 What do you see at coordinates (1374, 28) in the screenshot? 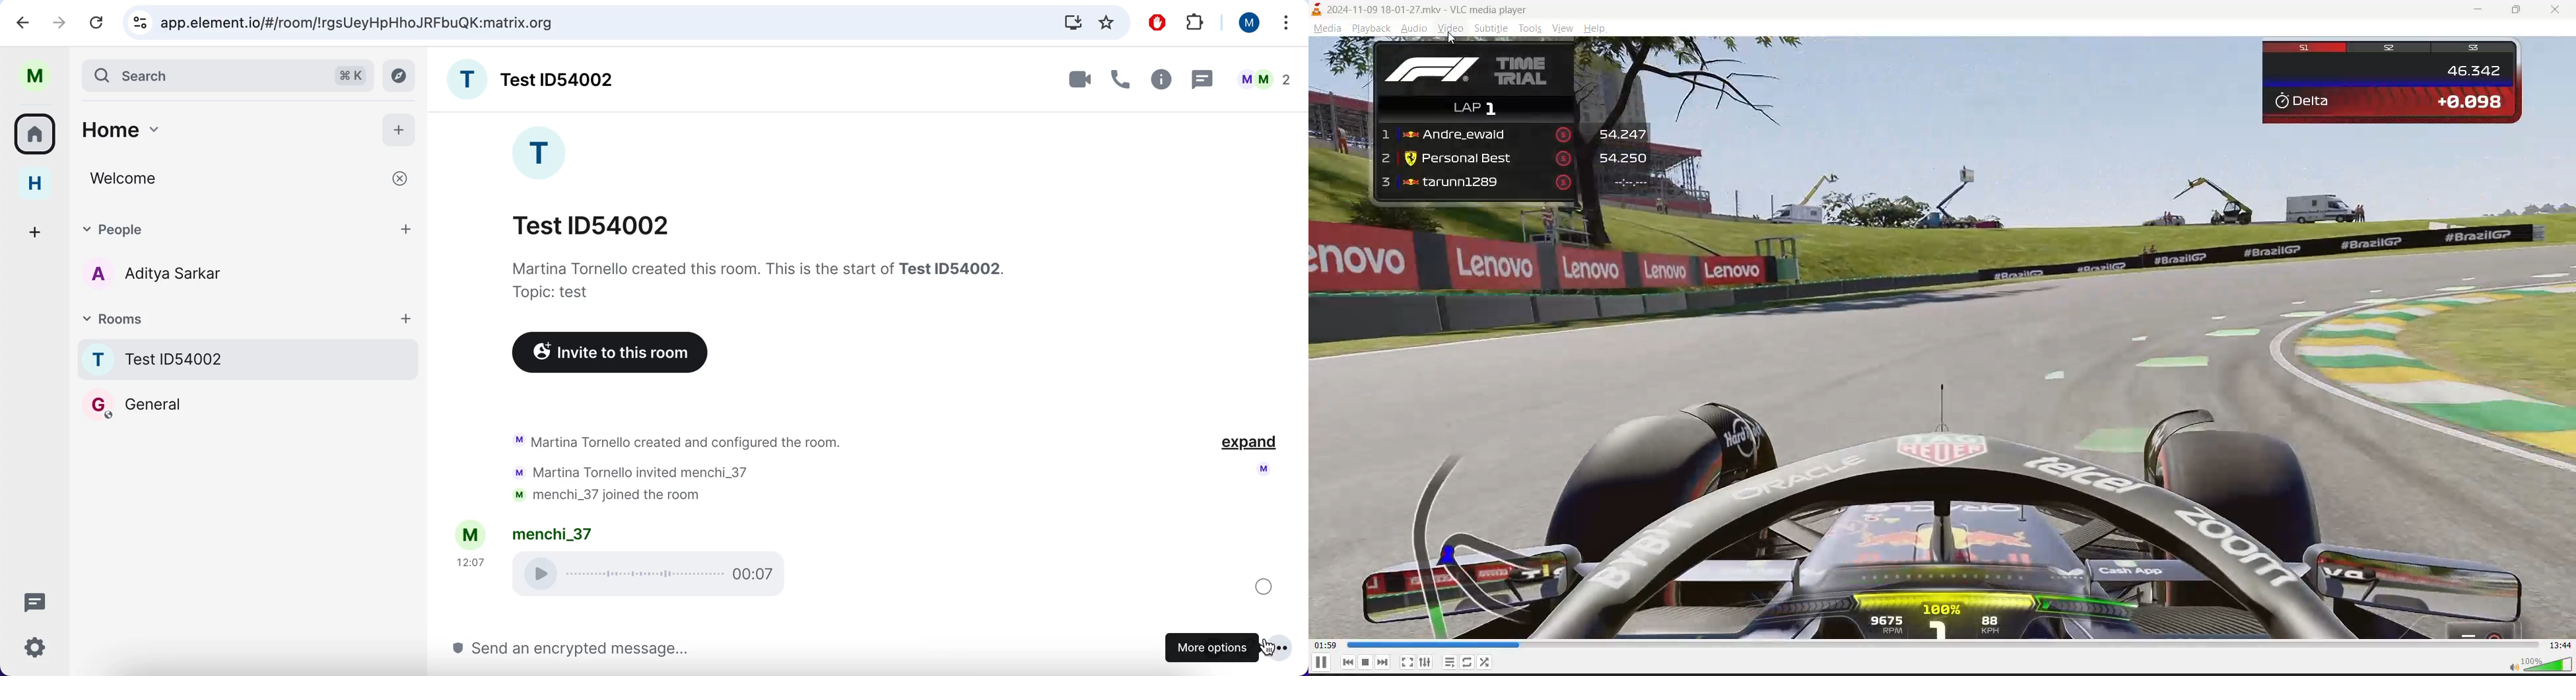
I see `playback` at bounding box center [1374, 28].